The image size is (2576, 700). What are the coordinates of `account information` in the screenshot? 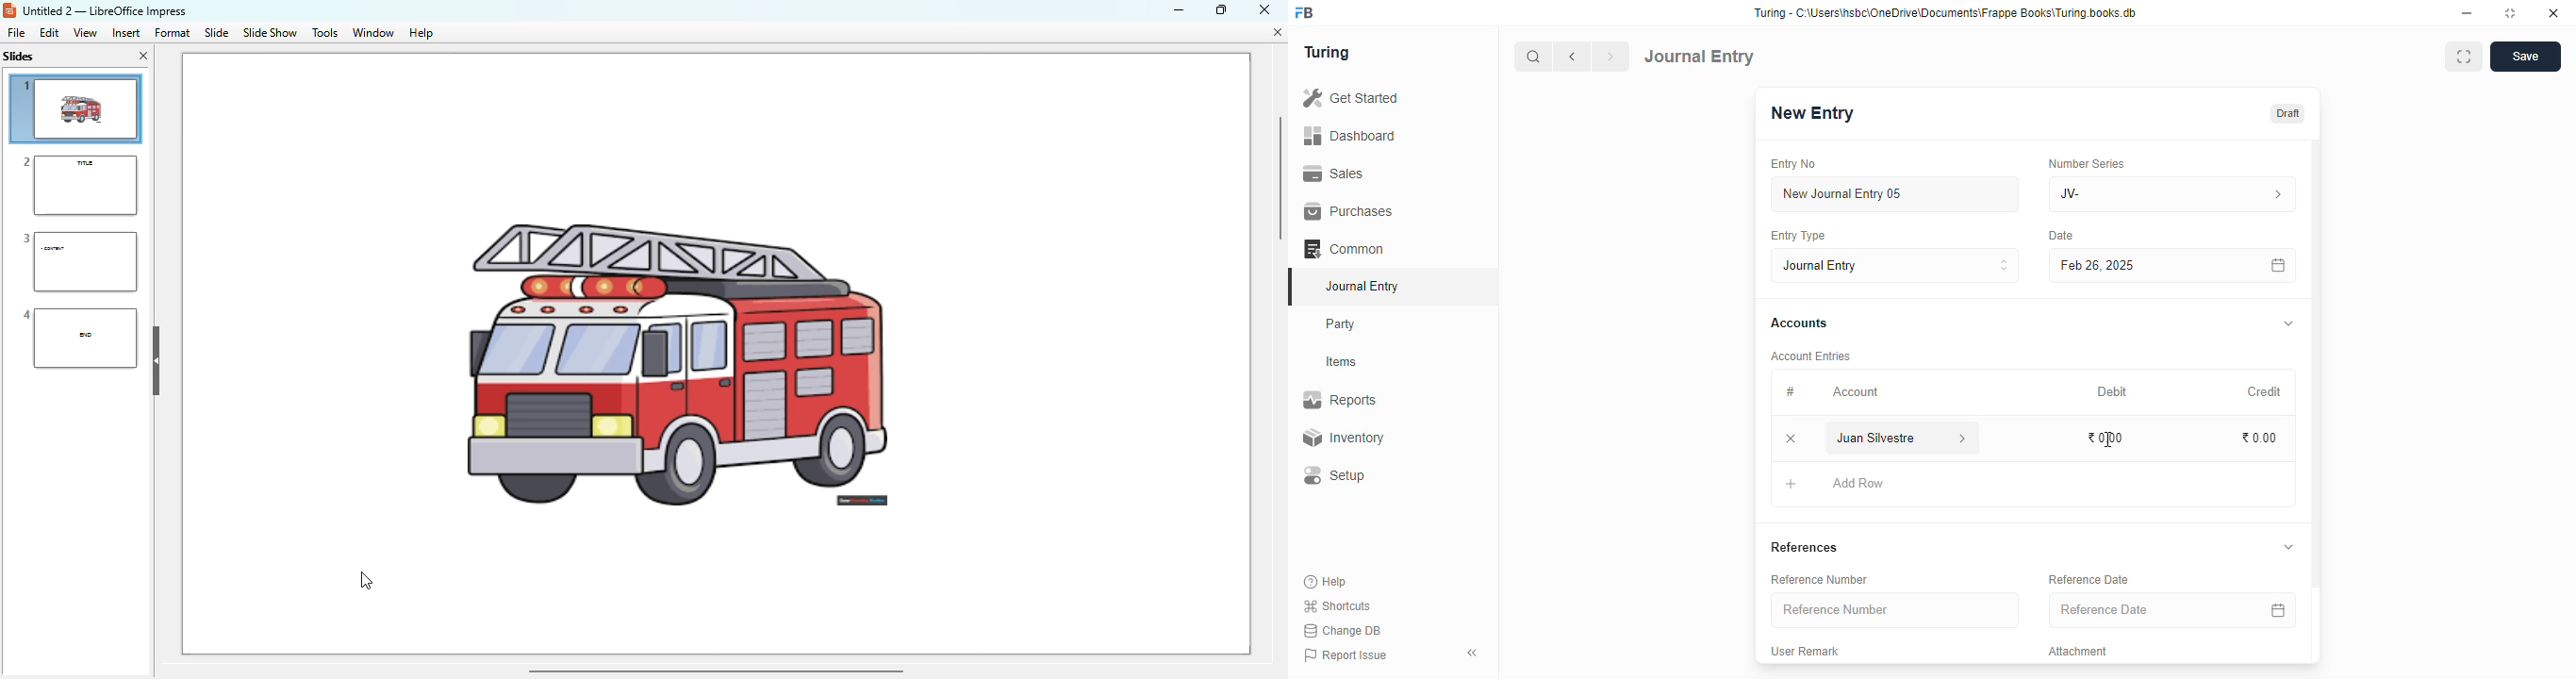 It's located at (1963, 439).